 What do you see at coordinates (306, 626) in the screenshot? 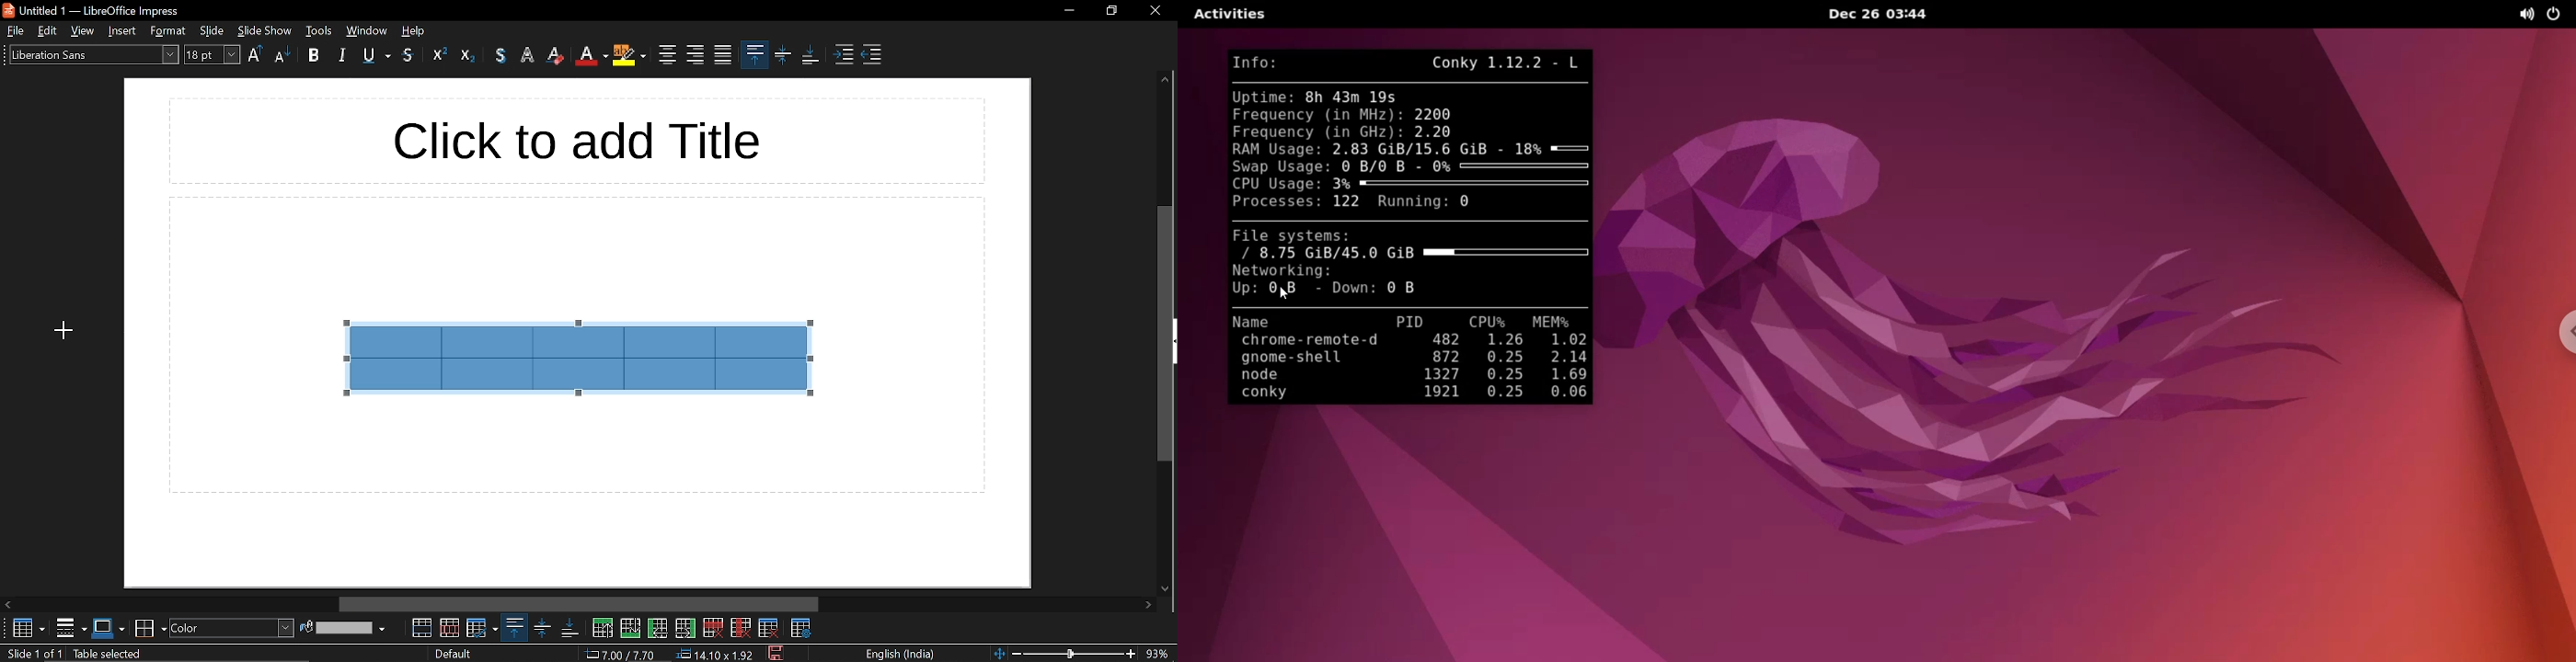
I see `fill color` at bounding box center [306, 626].